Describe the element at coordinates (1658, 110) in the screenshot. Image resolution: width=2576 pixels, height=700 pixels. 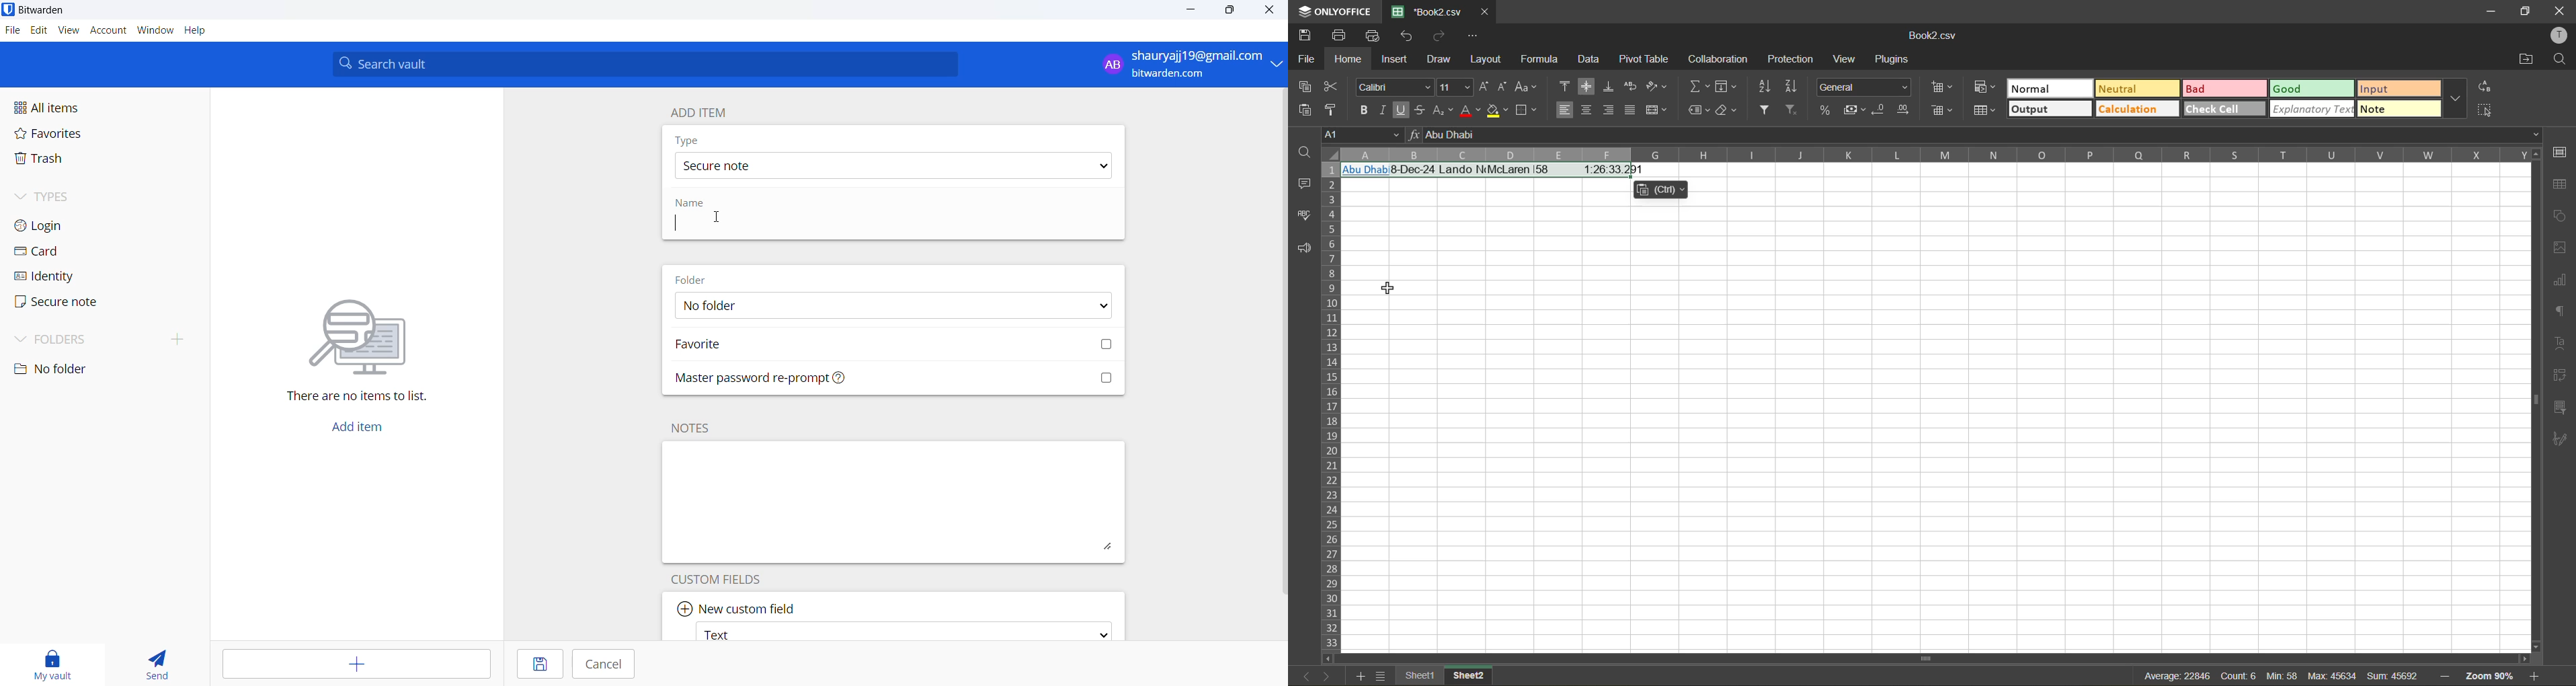
I see `merge and center` at that location.